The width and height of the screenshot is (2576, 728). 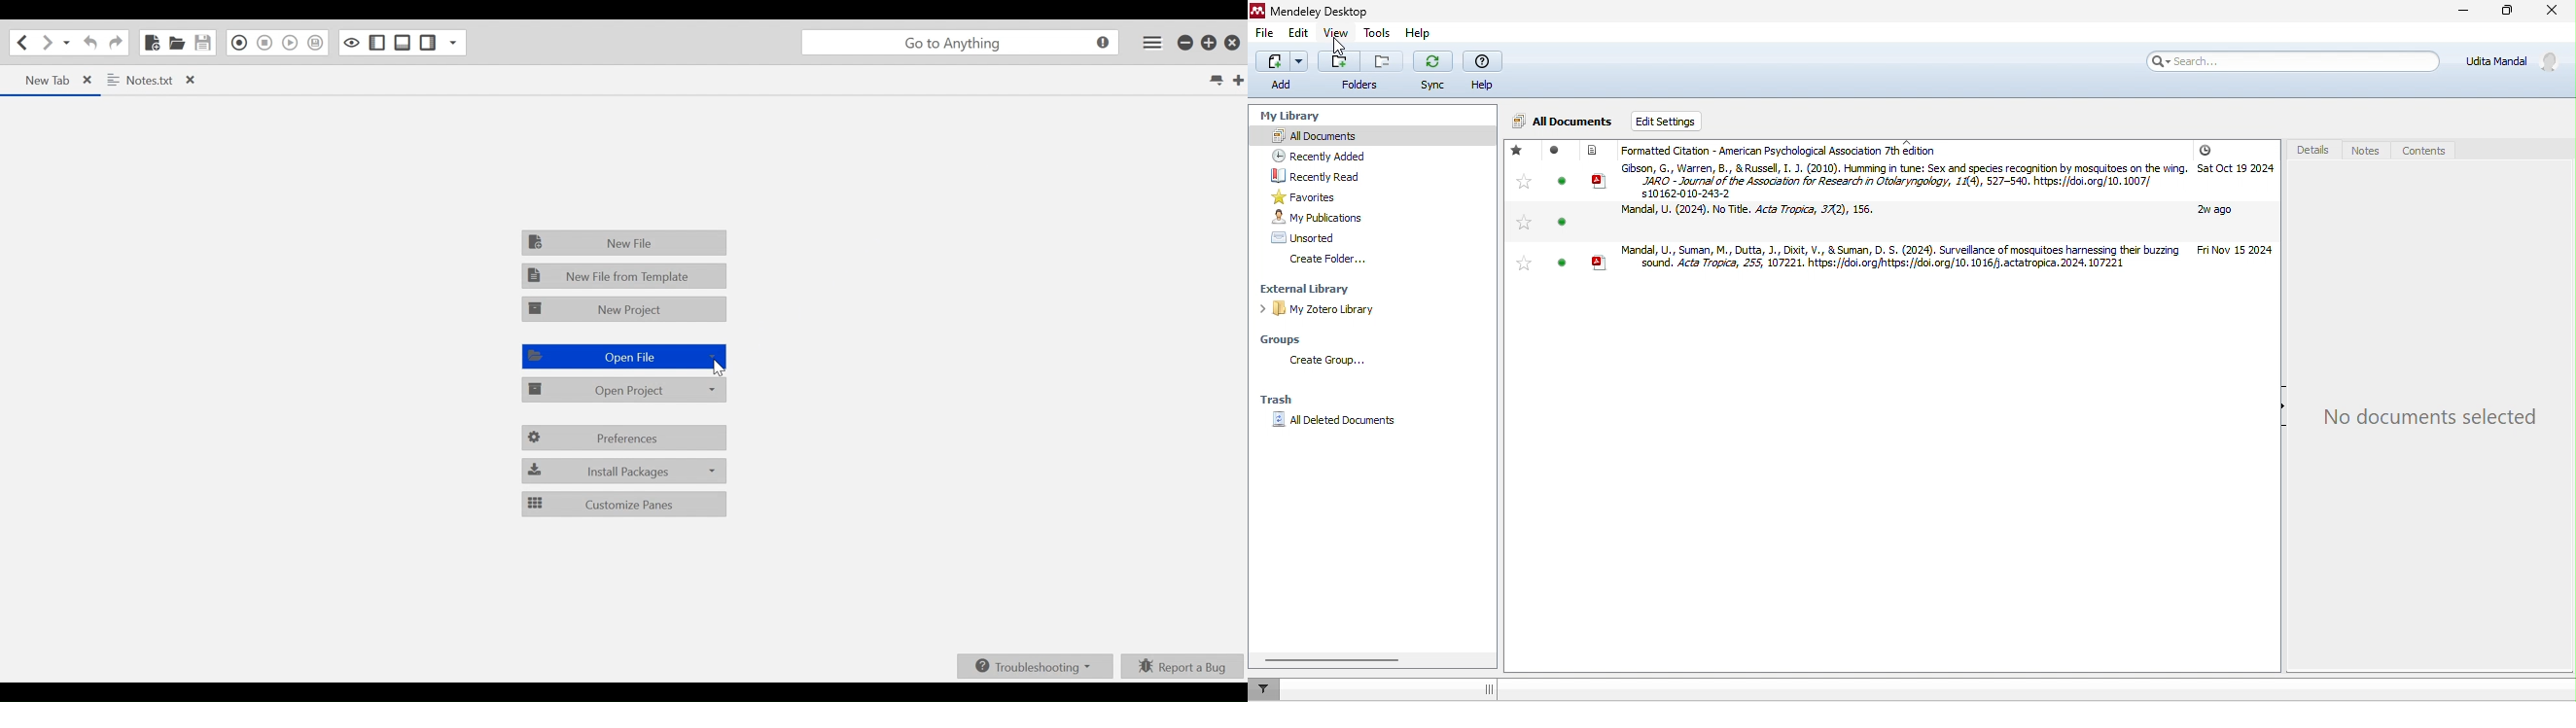 I want to click on contents, so click(x=2429, y=149).